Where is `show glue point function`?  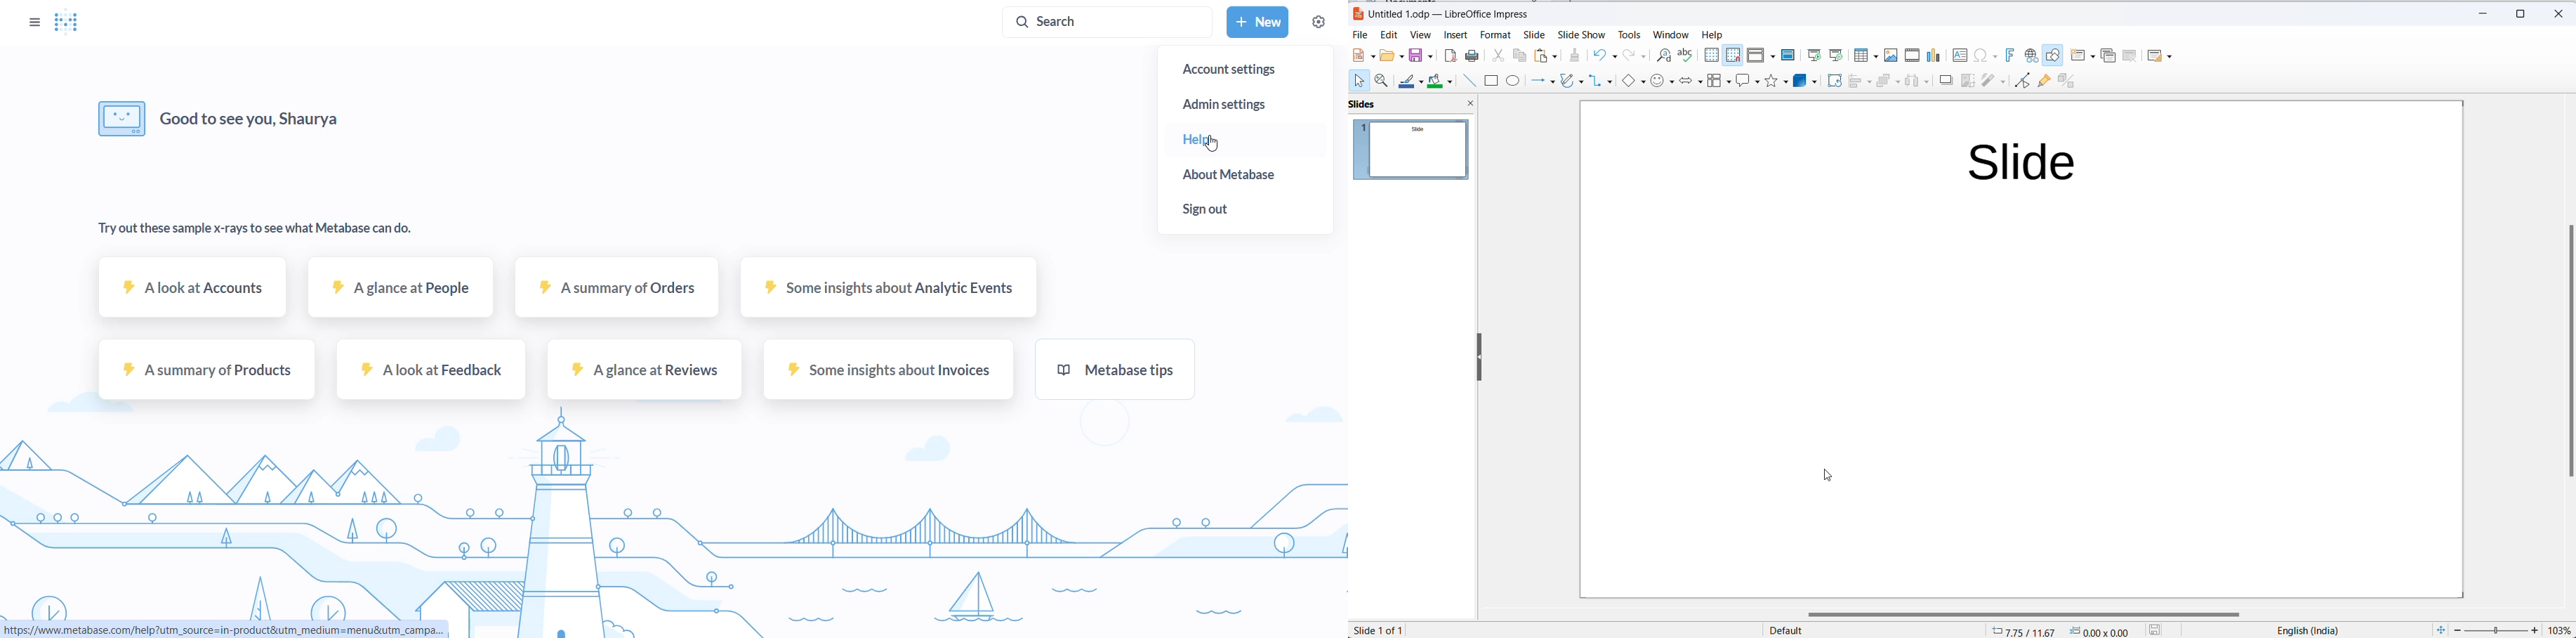 show glue point function is located at coordinates (2044, 82).